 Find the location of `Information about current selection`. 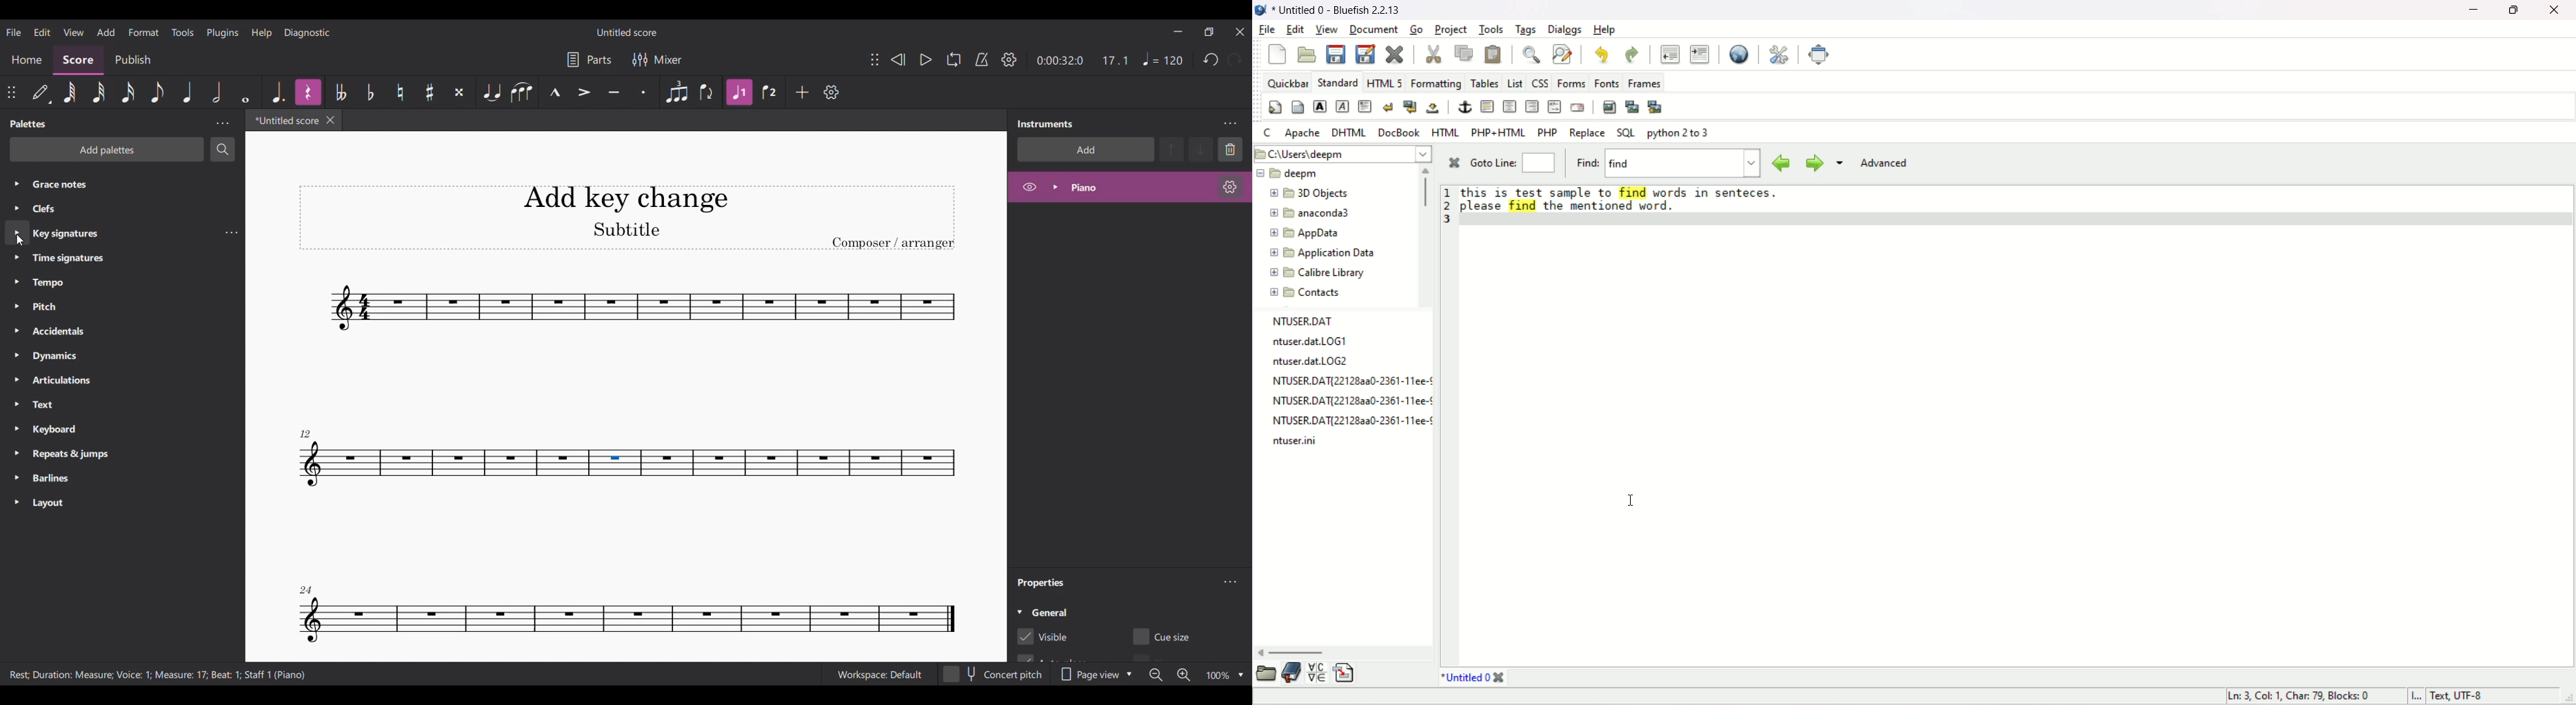

Information about current selection is located at coordinates (159, 674).